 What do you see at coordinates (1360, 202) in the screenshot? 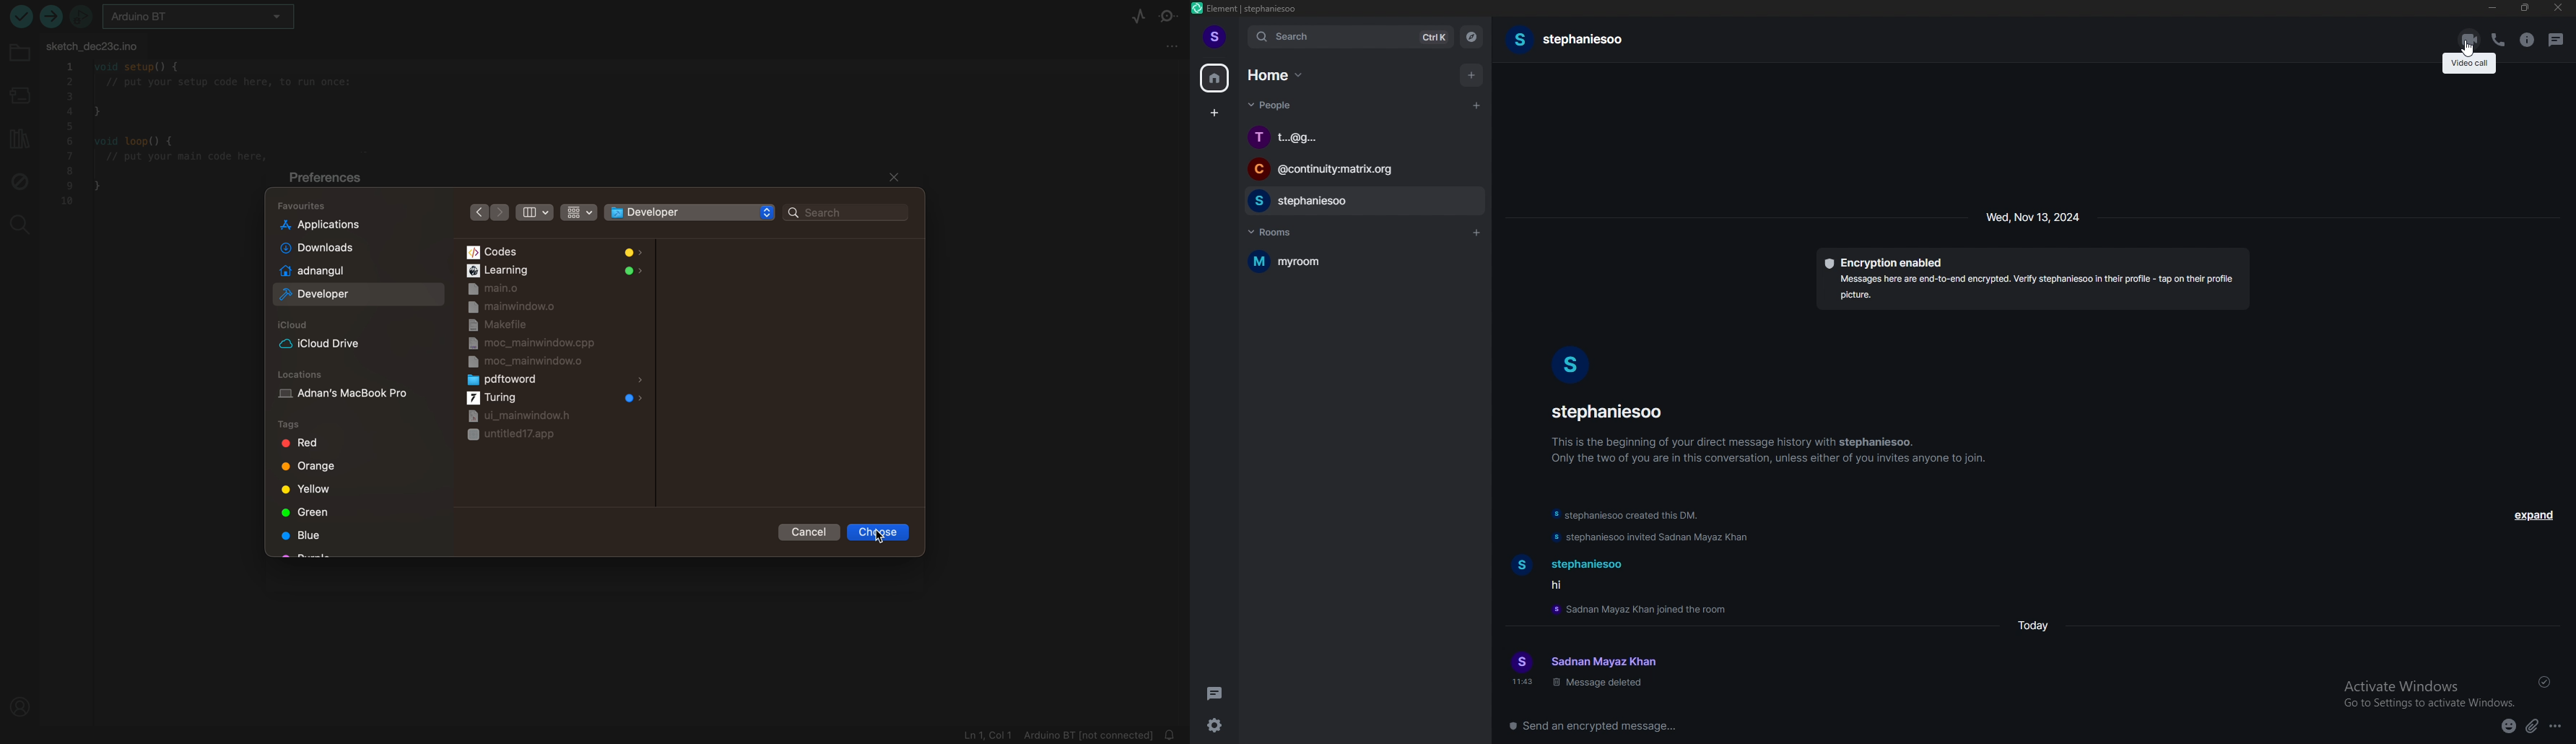
I see `chat` at bounding box center [1360, 202].